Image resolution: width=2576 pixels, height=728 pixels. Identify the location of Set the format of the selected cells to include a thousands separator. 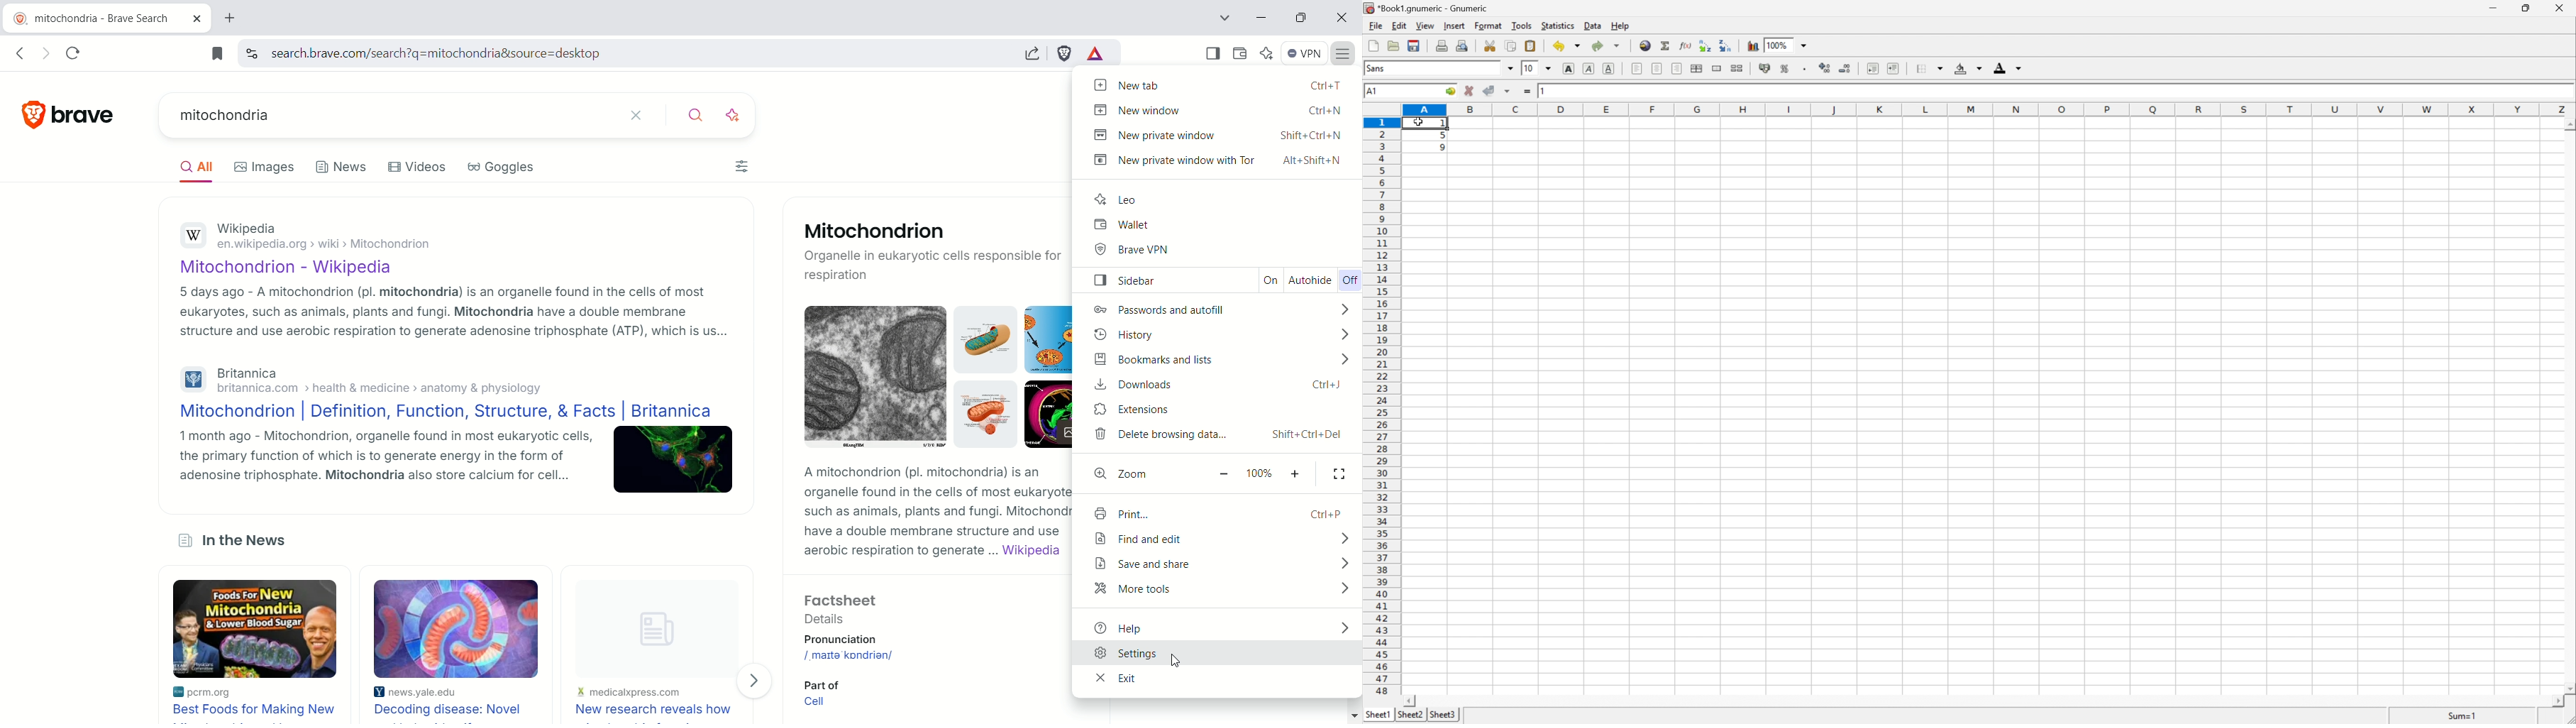
(1806, 69).